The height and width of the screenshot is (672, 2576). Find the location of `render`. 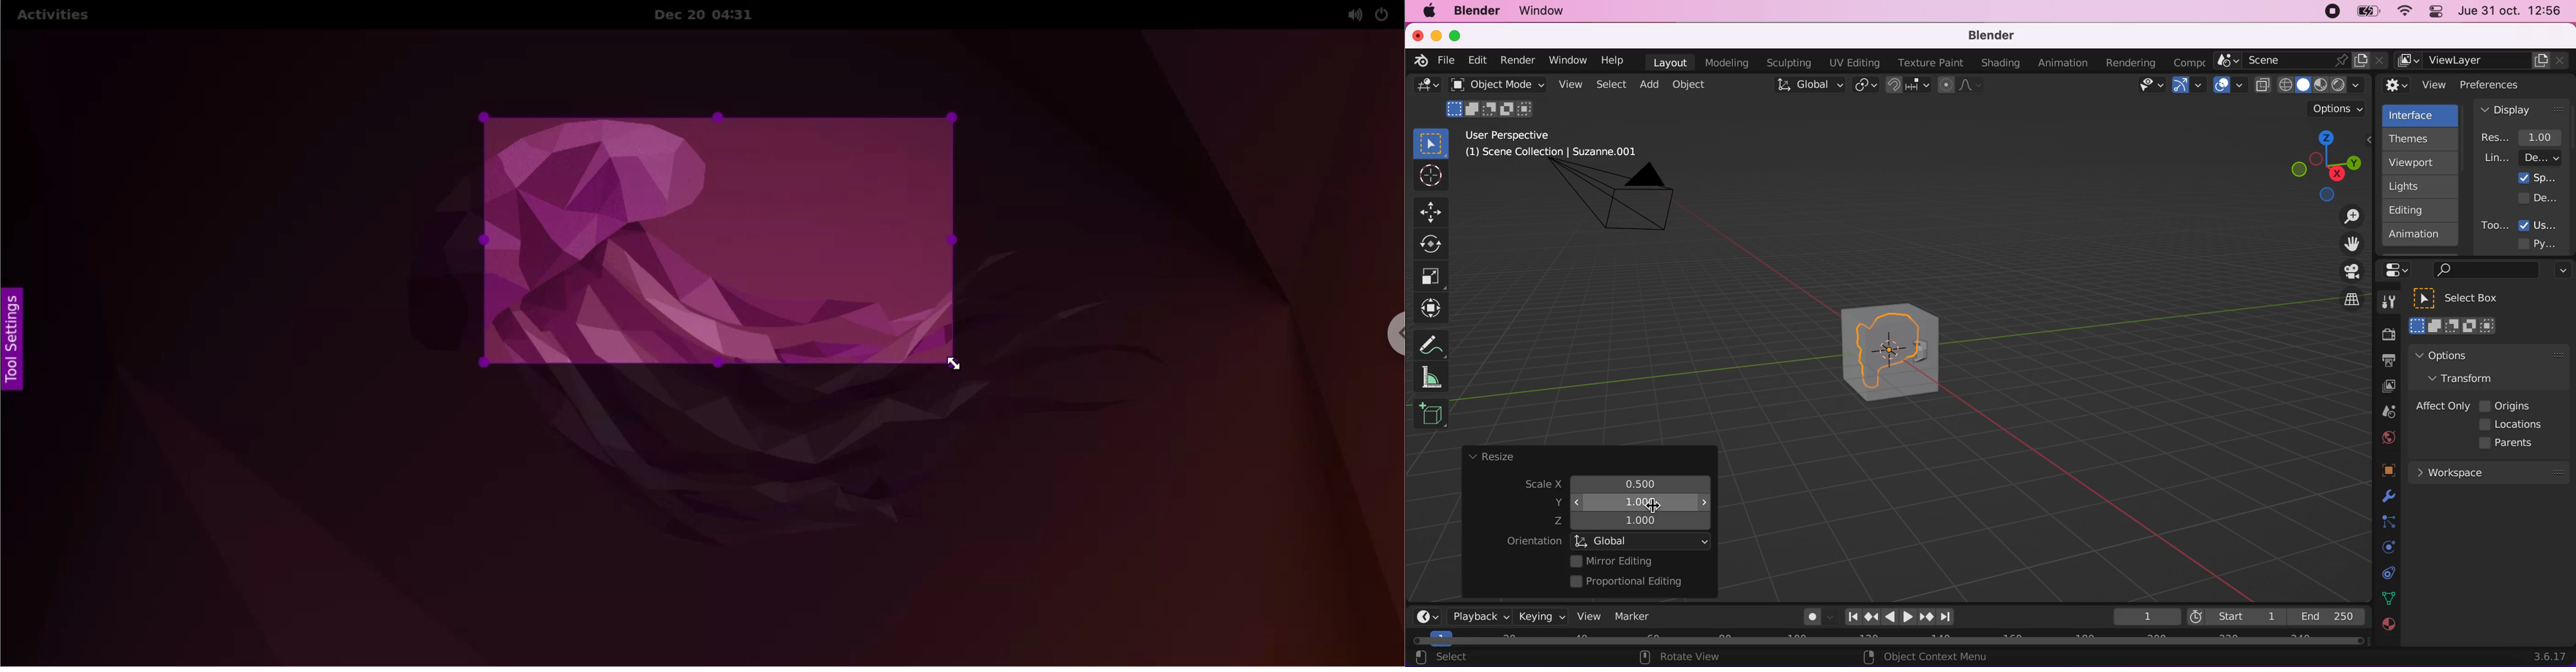

render is located at coordinates (1517, 61).